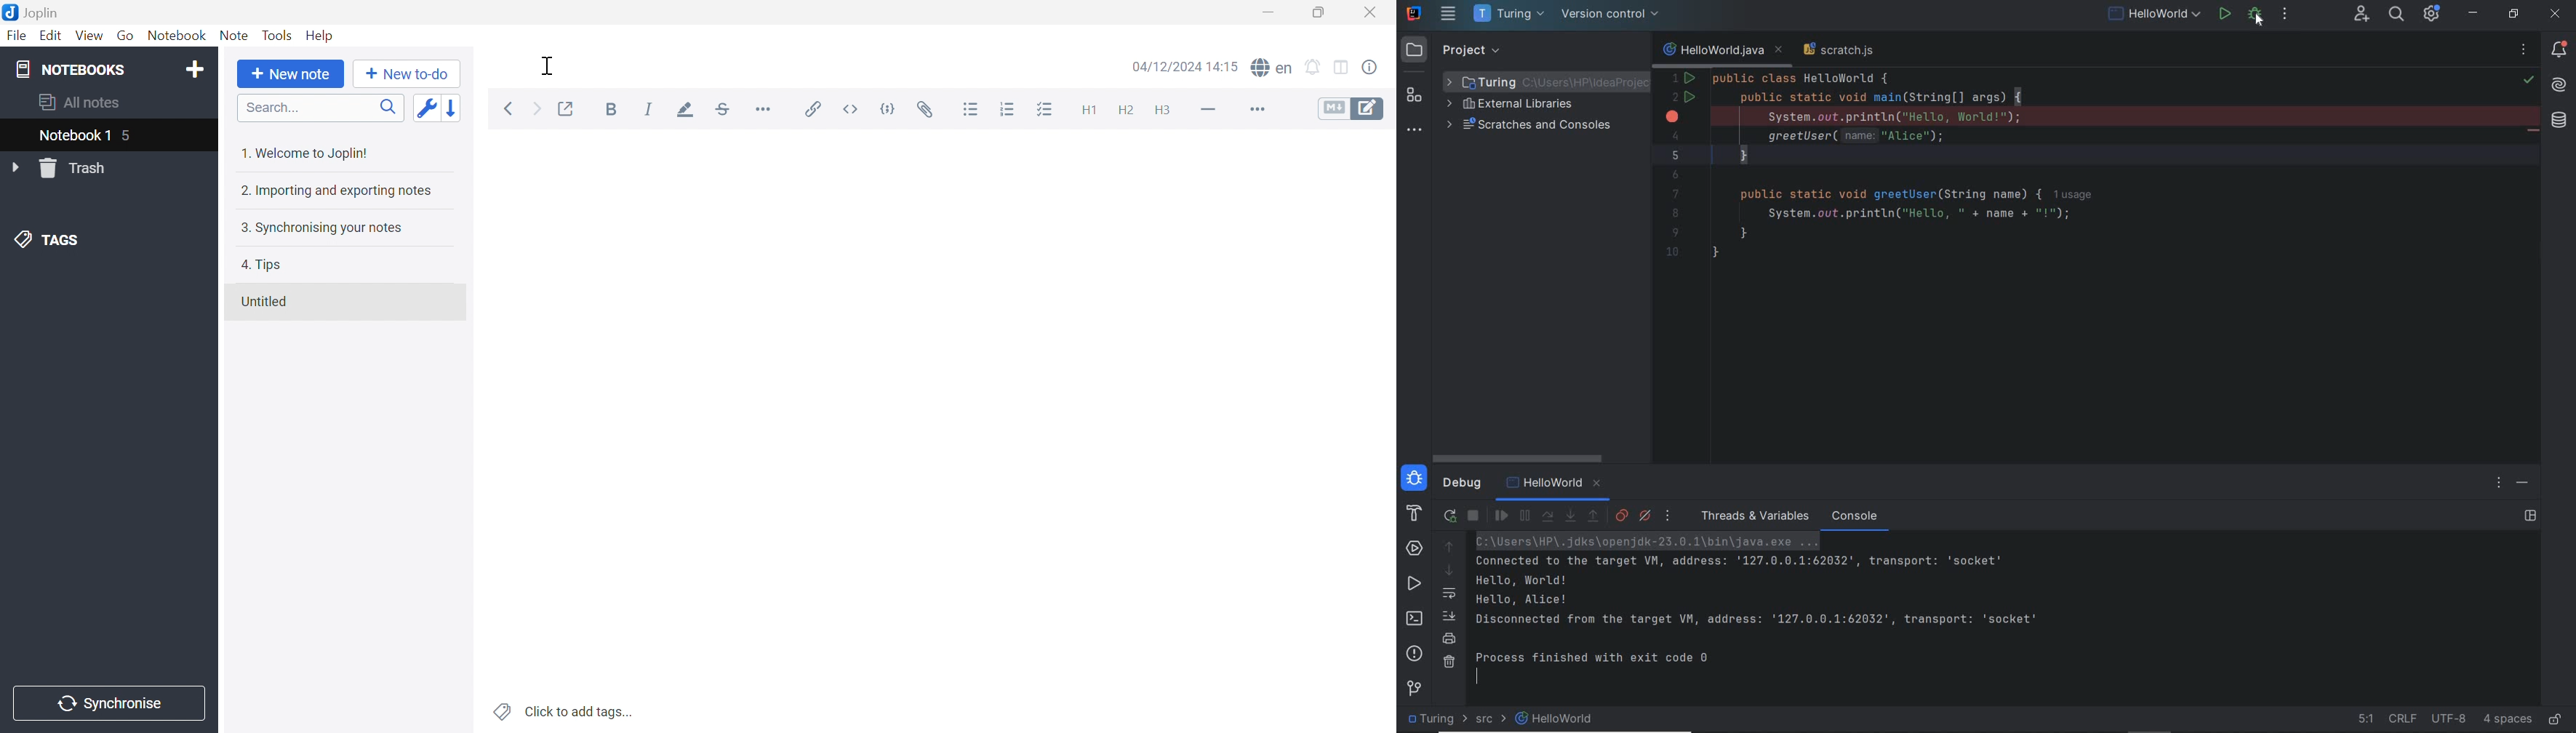  What do you see at coordinates (69, 68) in the screenshot?
I see `NOTEBOOKS` at bounding box center [69, 68].